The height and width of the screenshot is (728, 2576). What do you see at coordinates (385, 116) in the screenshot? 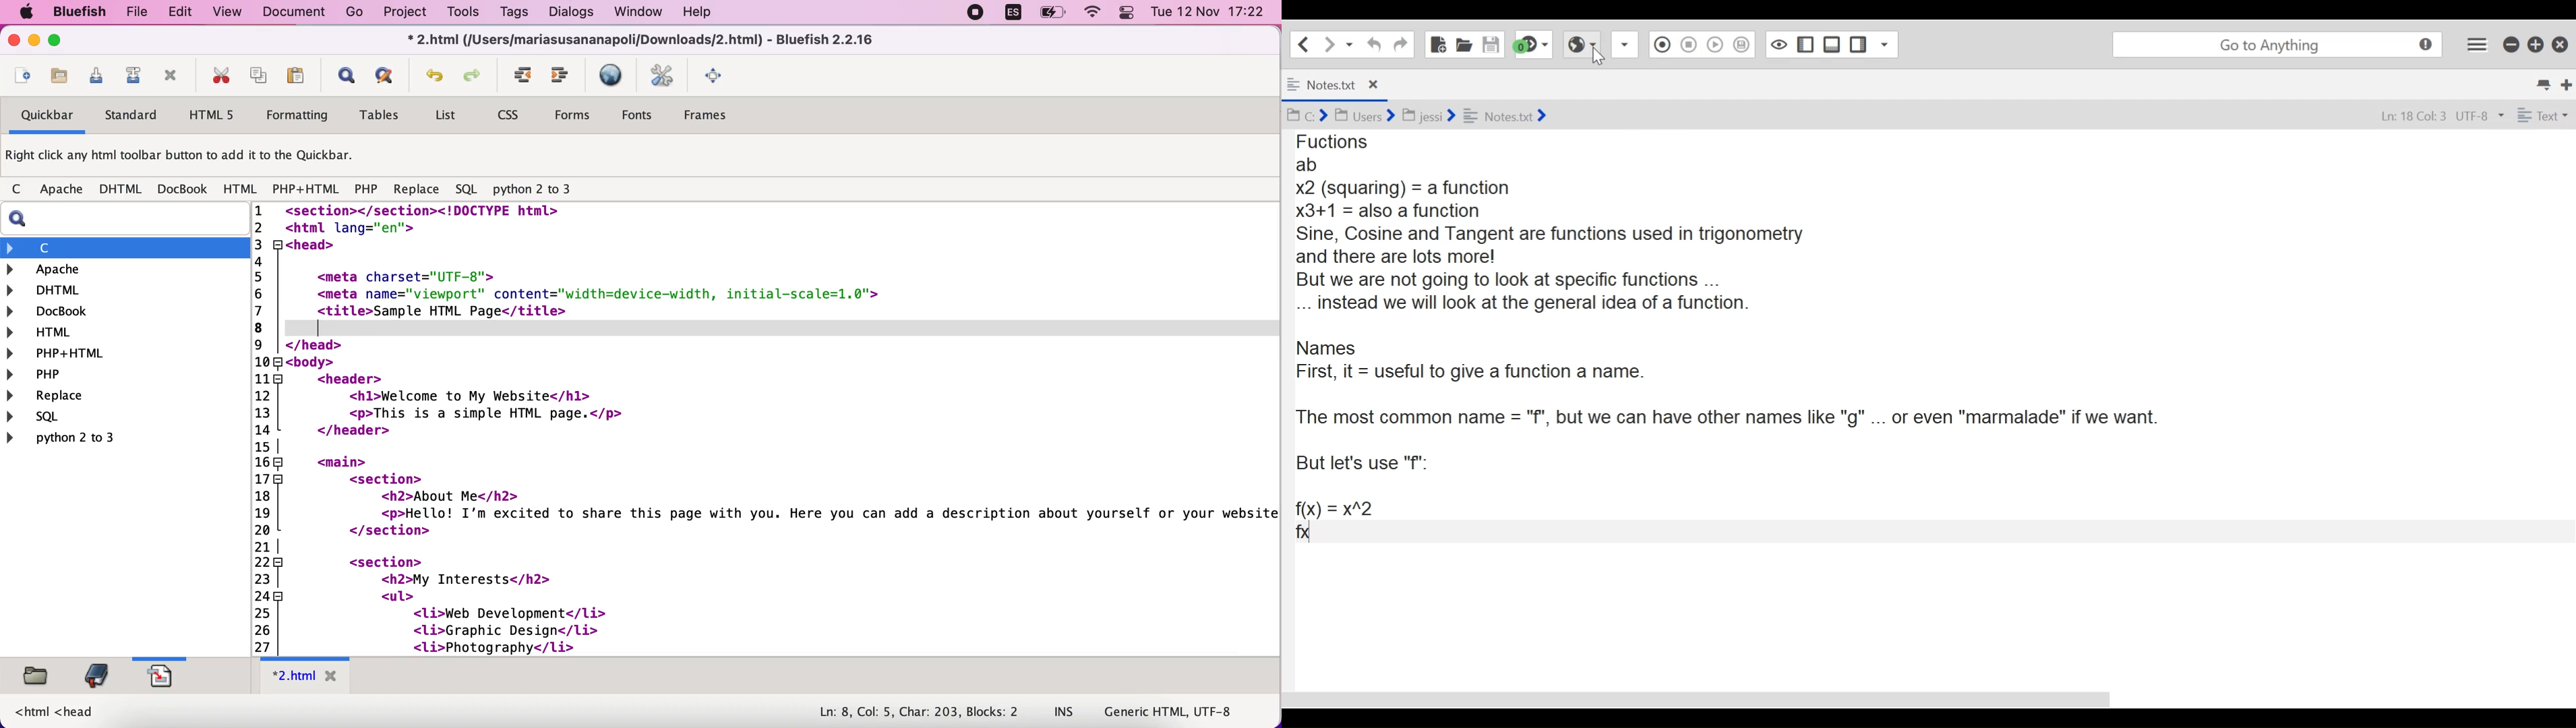
I see `tables` at bounding box center [385, 116].